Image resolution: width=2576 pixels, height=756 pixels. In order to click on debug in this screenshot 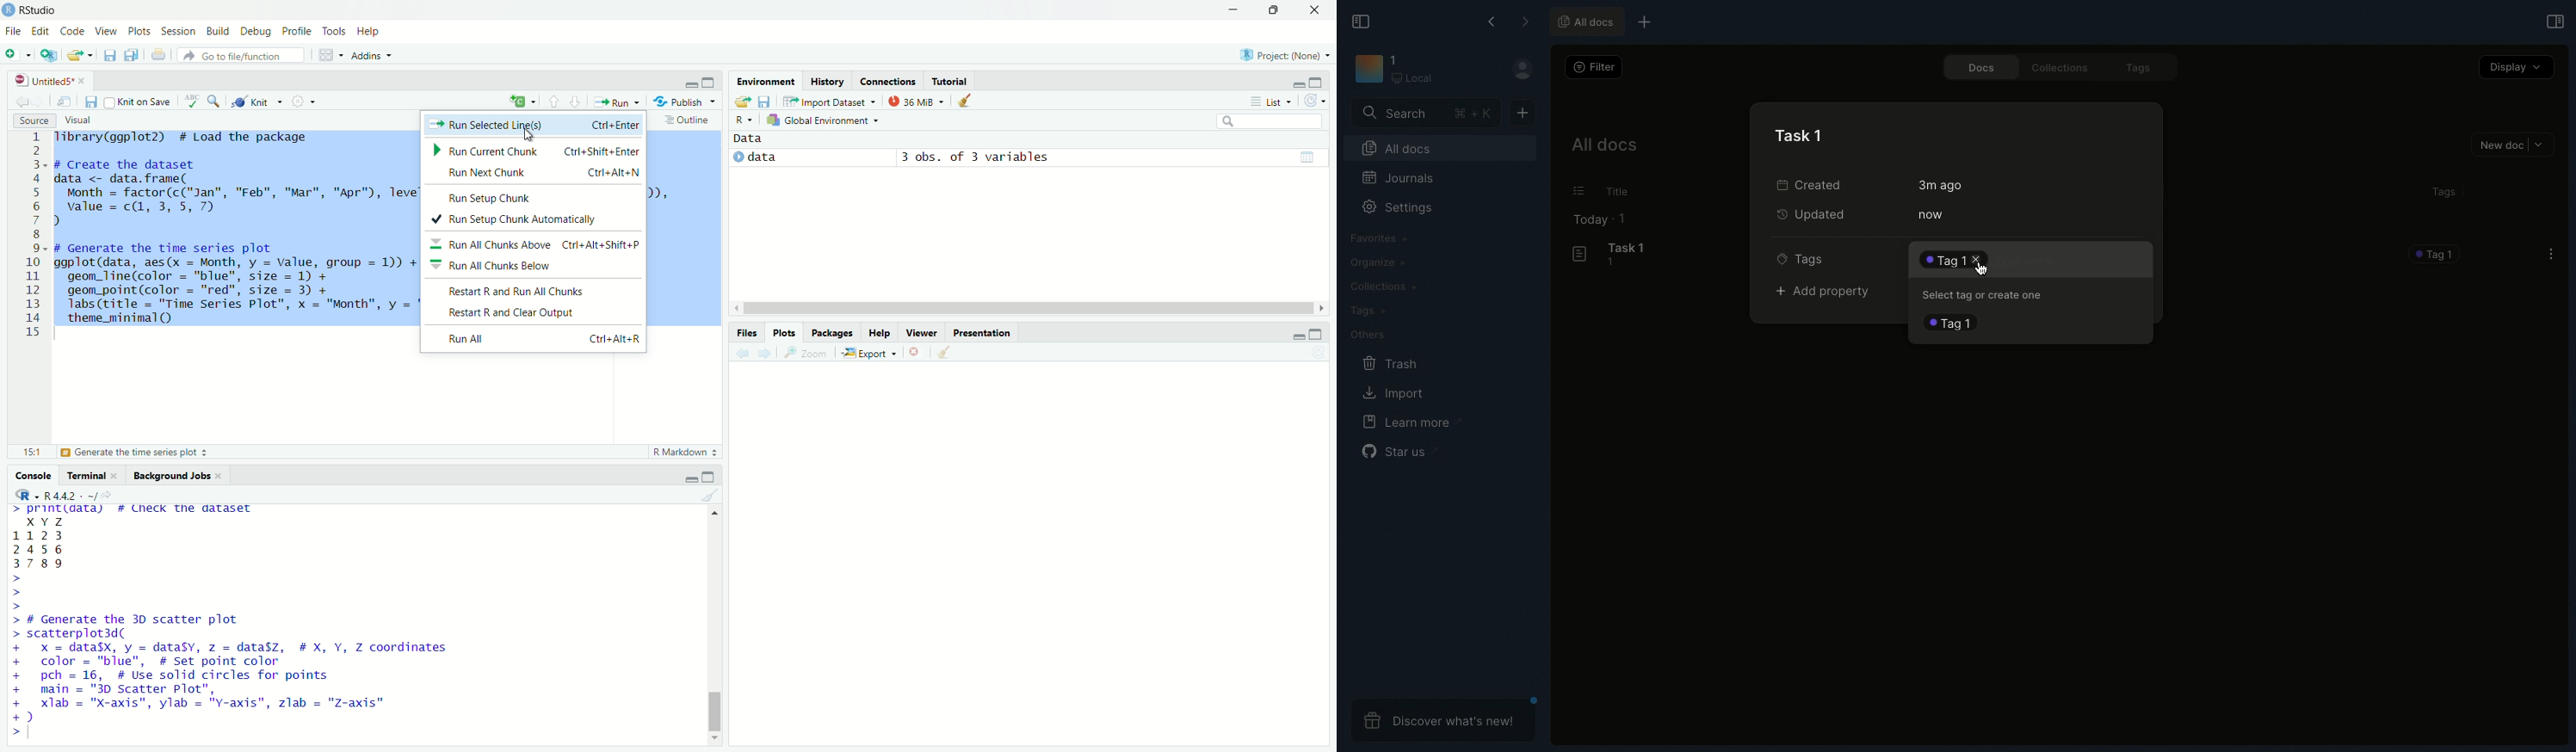, I will do `click(257, 31)`.